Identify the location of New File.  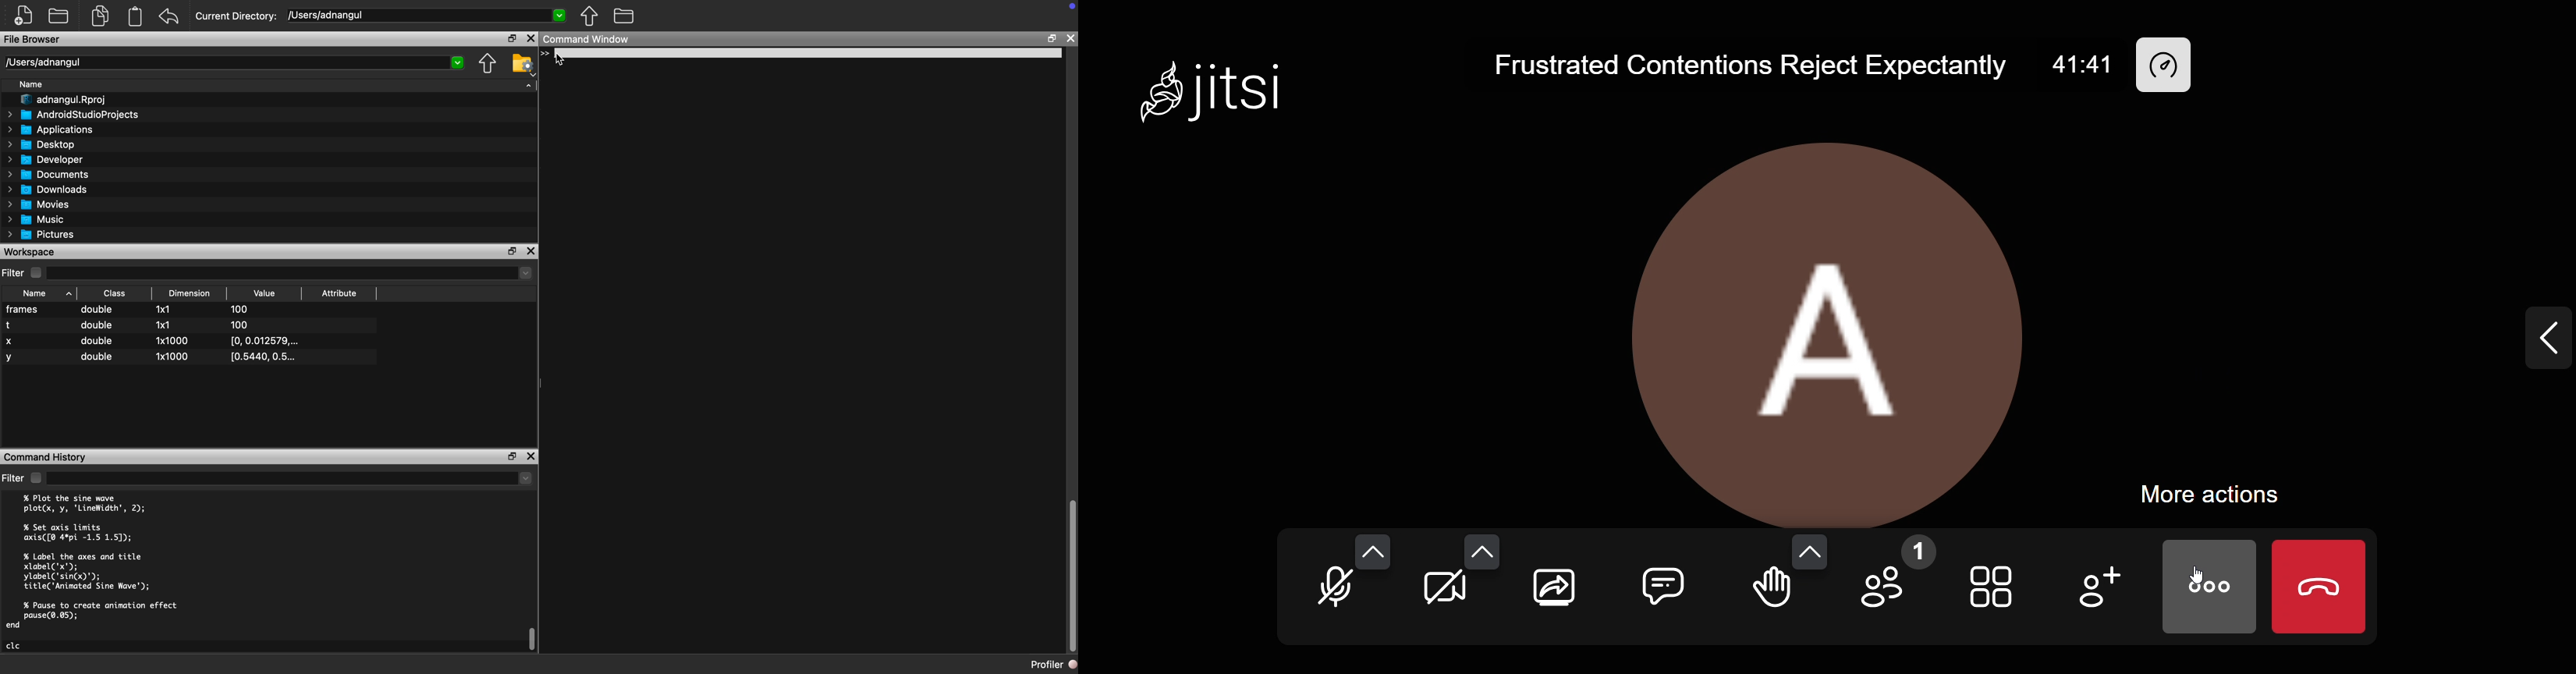
(23, 15).